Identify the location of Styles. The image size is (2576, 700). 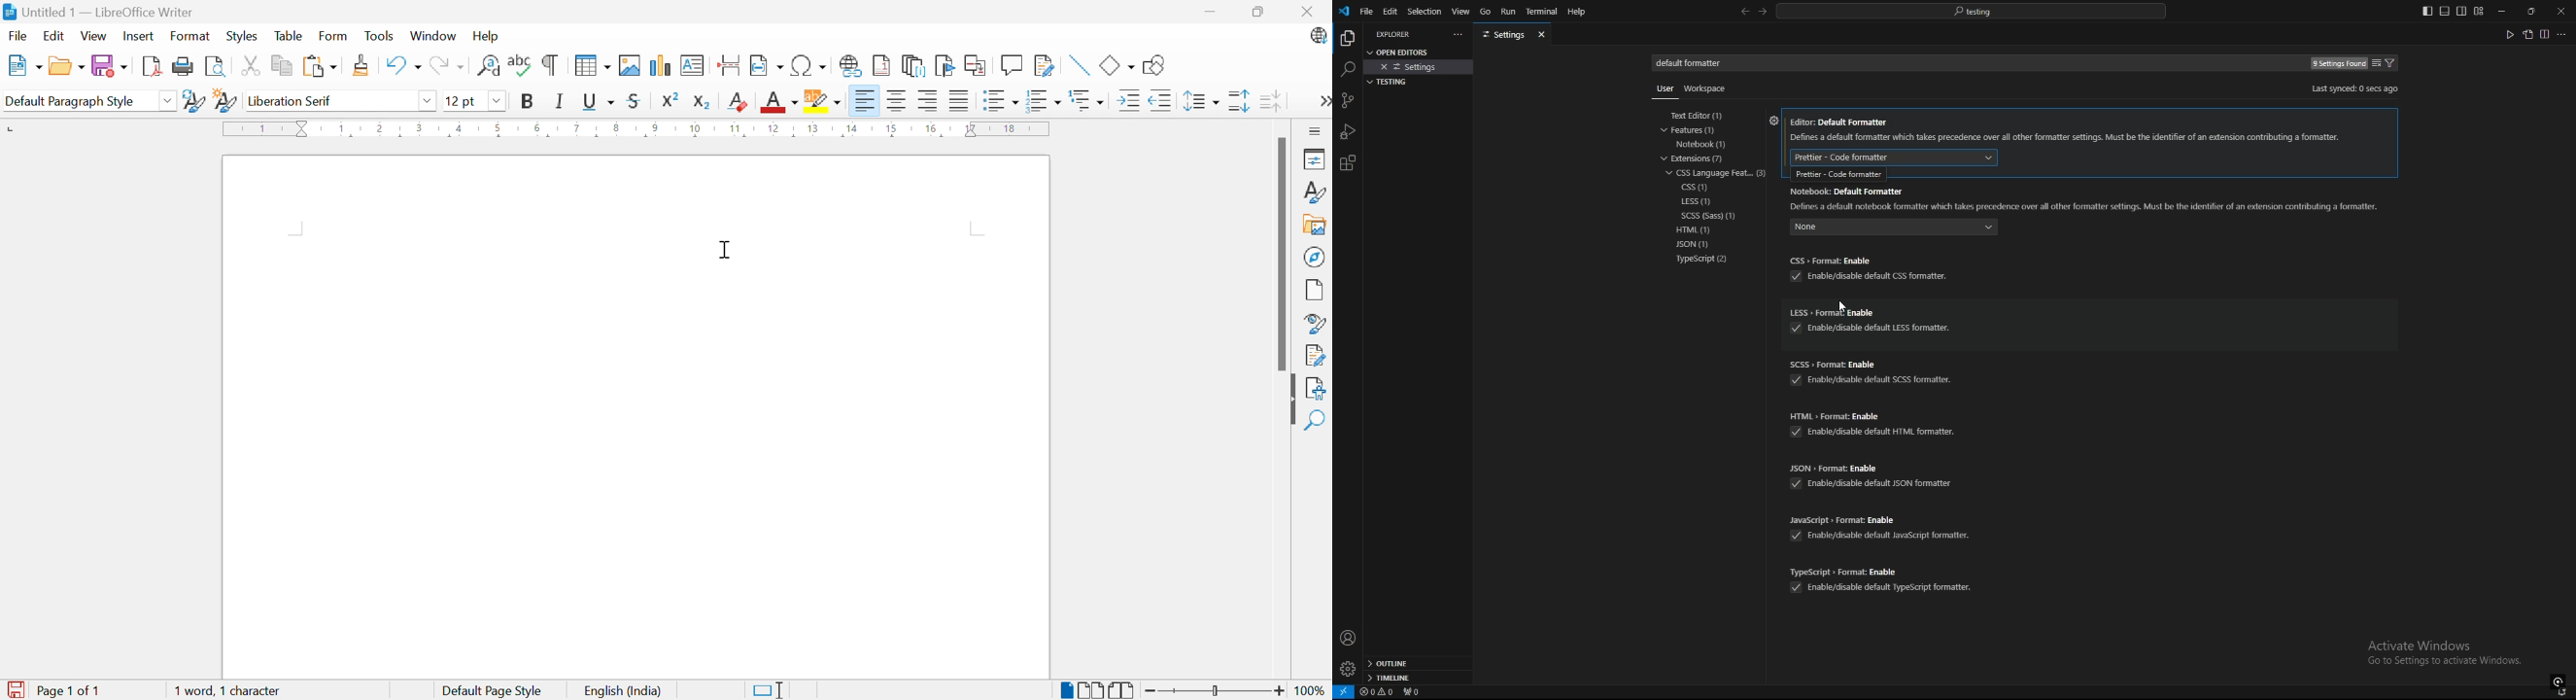
(1317, 194).